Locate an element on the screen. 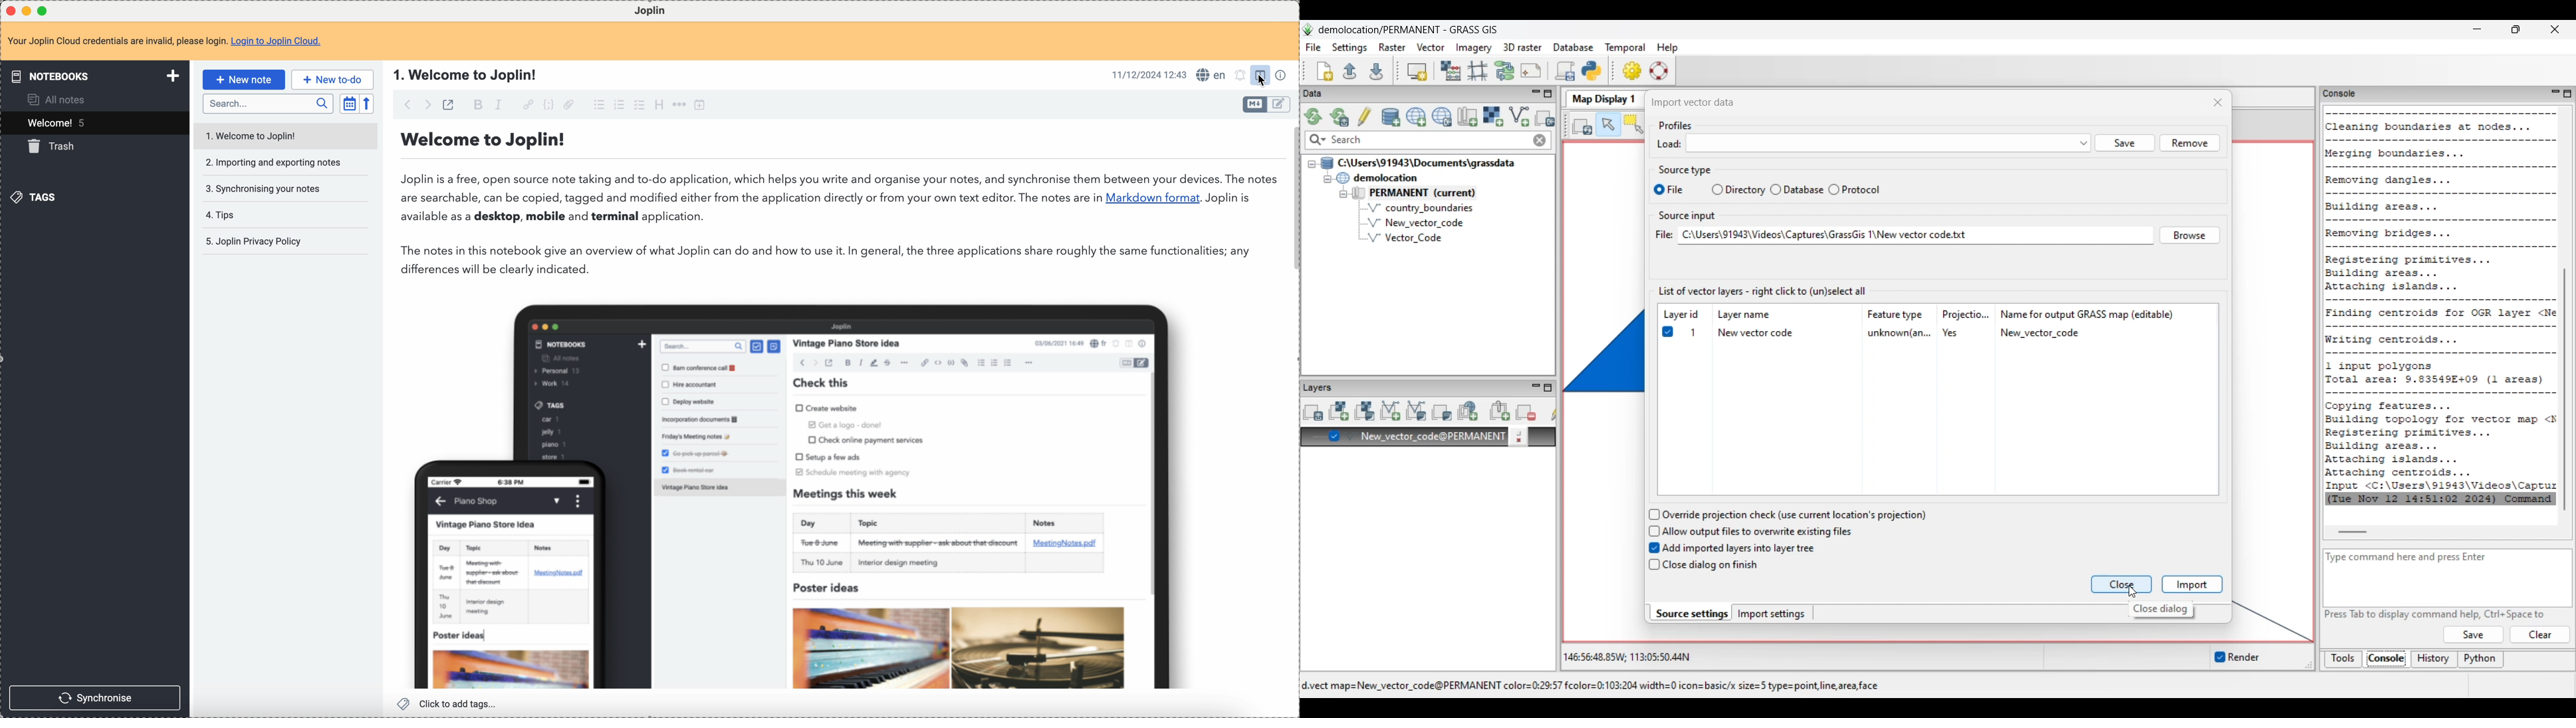  welcome to Joplin is located at coordinates (253, 134).